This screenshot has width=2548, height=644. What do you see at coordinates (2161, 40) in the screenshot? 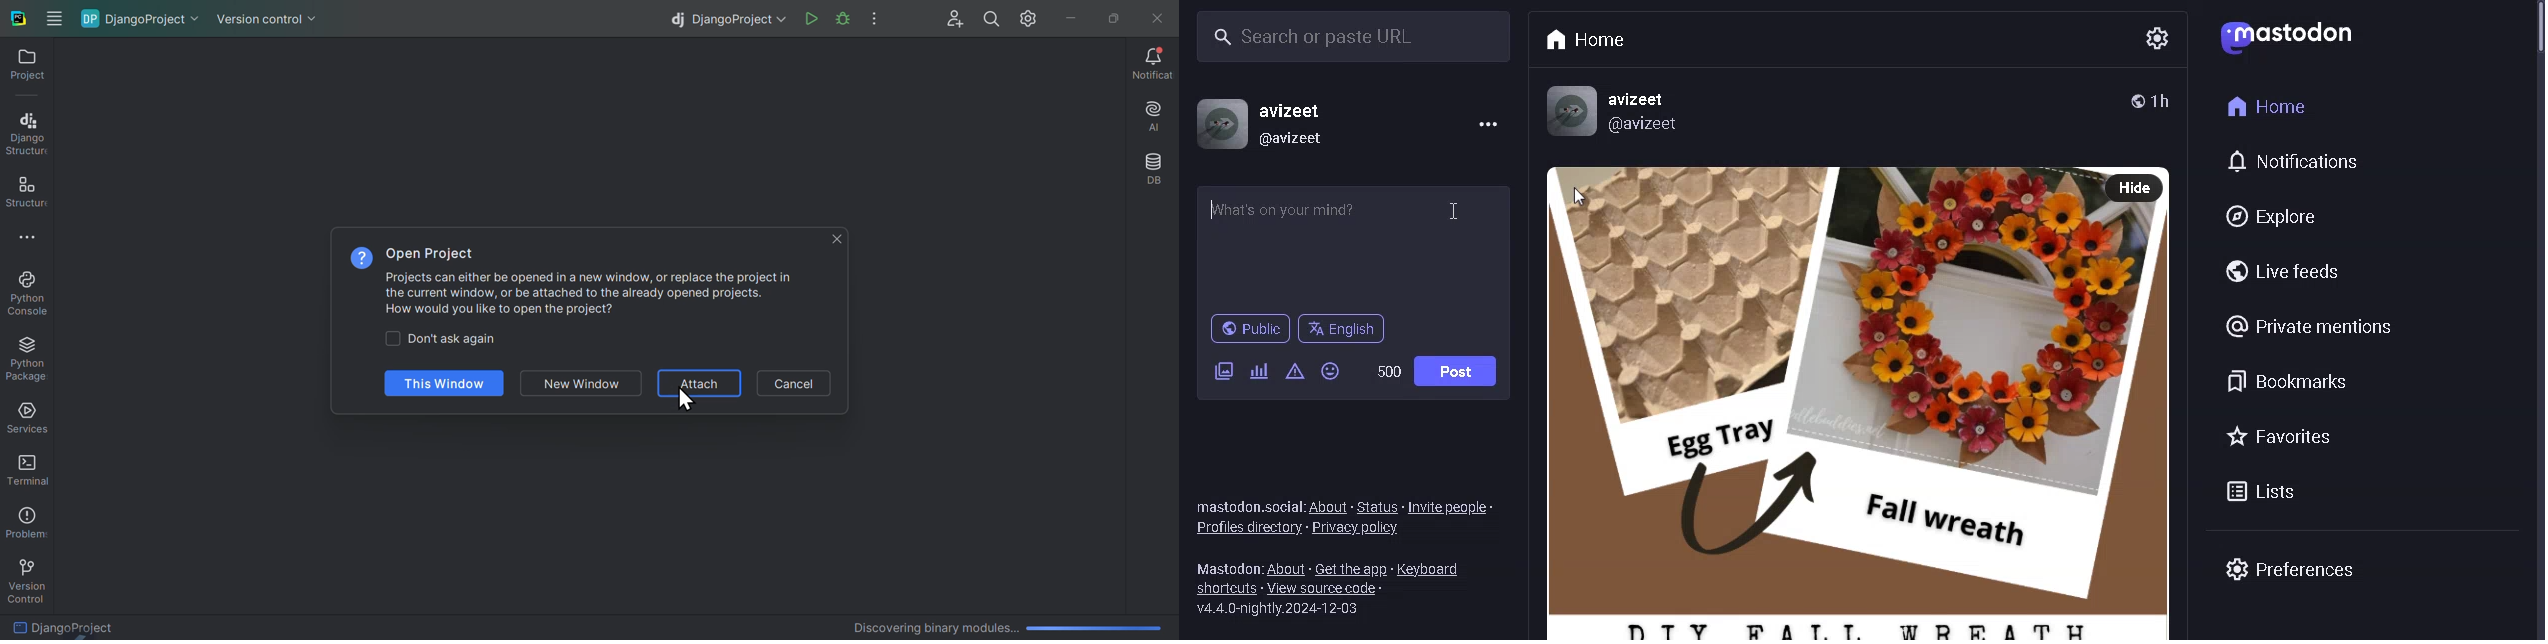
I see `SETTING` at bounding box center [2161, 40].